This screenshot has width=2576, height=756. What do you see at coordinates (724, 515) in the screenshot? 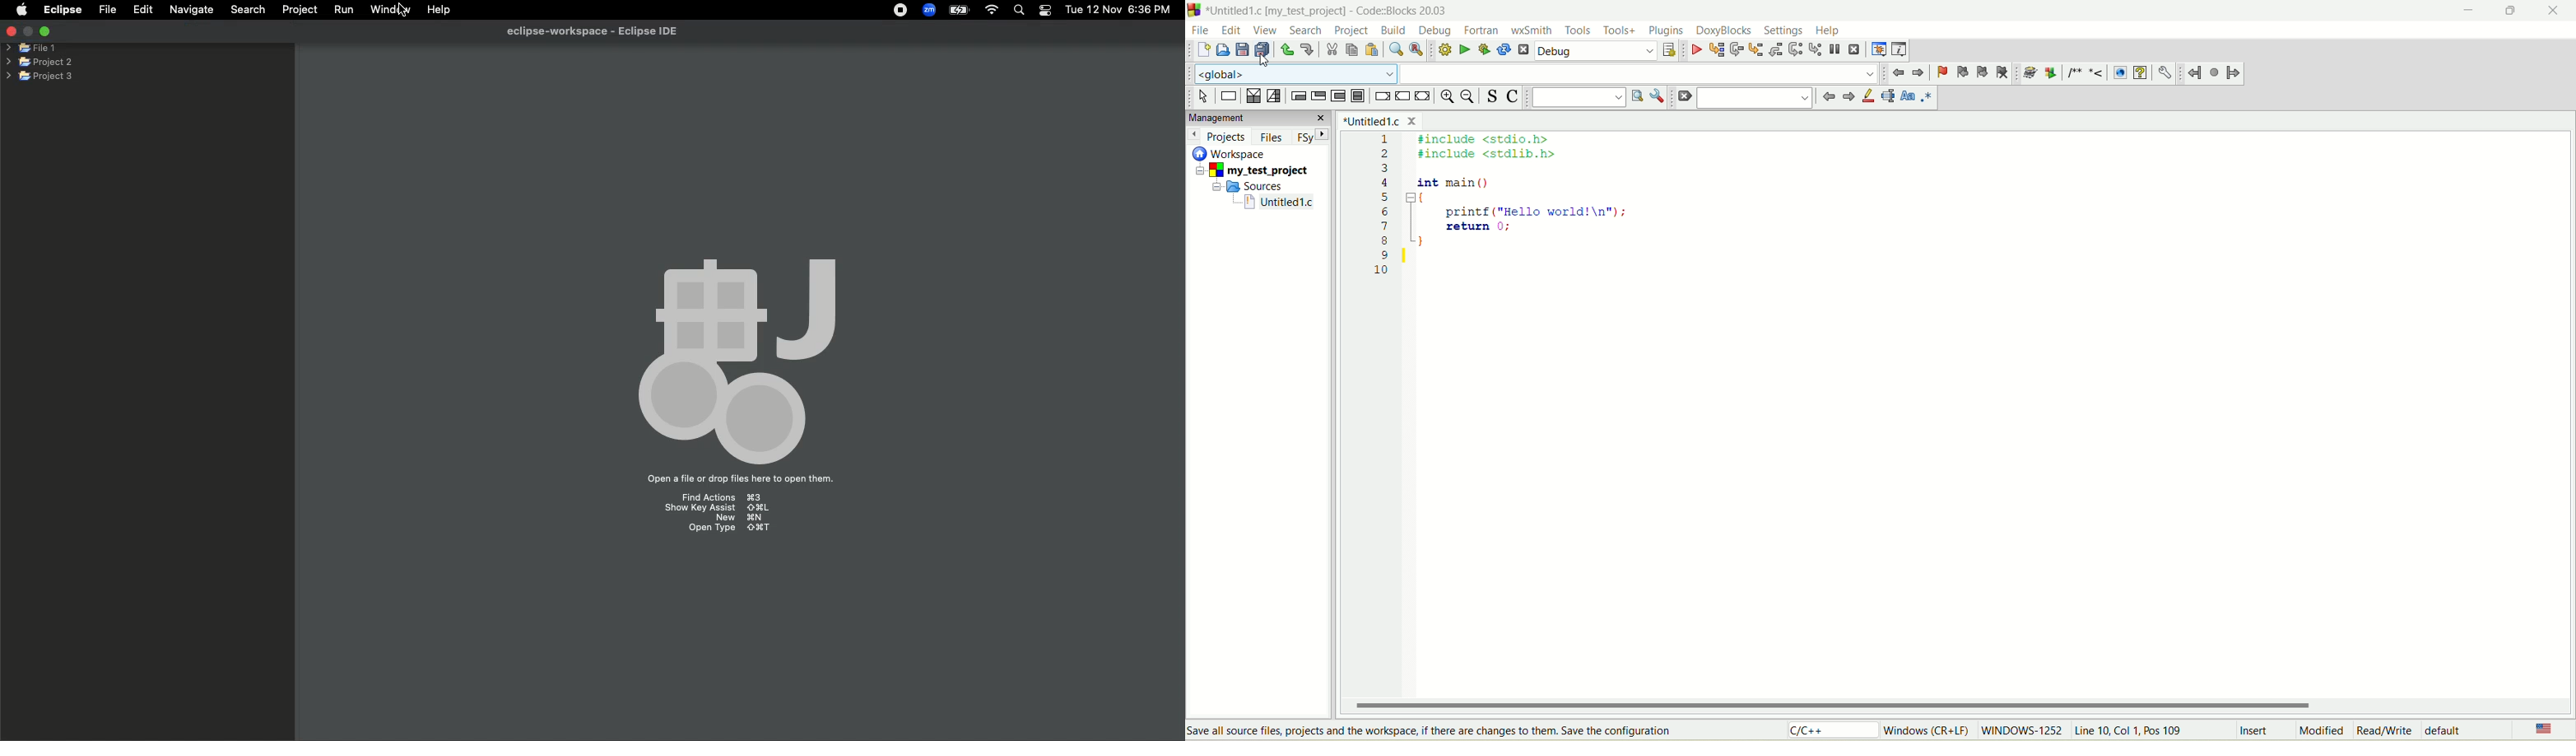
I see `Shortcuts` at bounding box center [724, 515].